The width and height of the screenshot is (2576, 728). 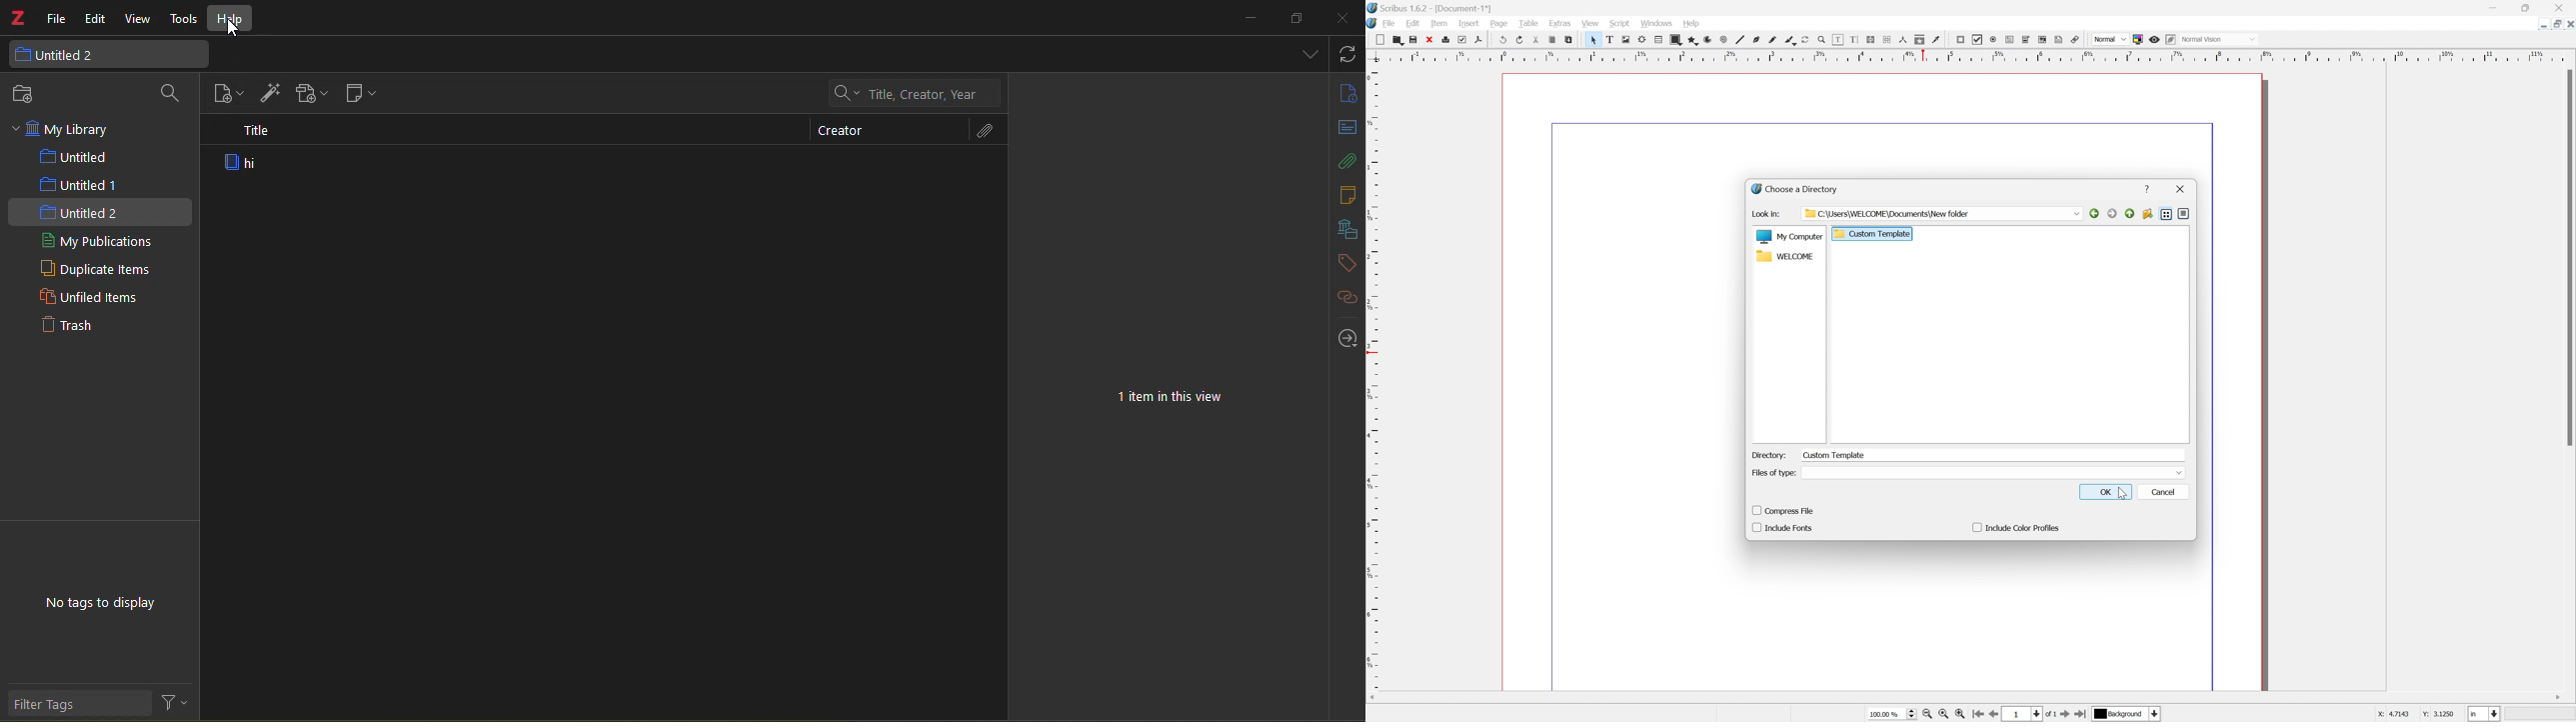 What do you see at coordinates (1774, 472) in the screenshot?
I see `Files of type:` at bounding box center [1774, 472].